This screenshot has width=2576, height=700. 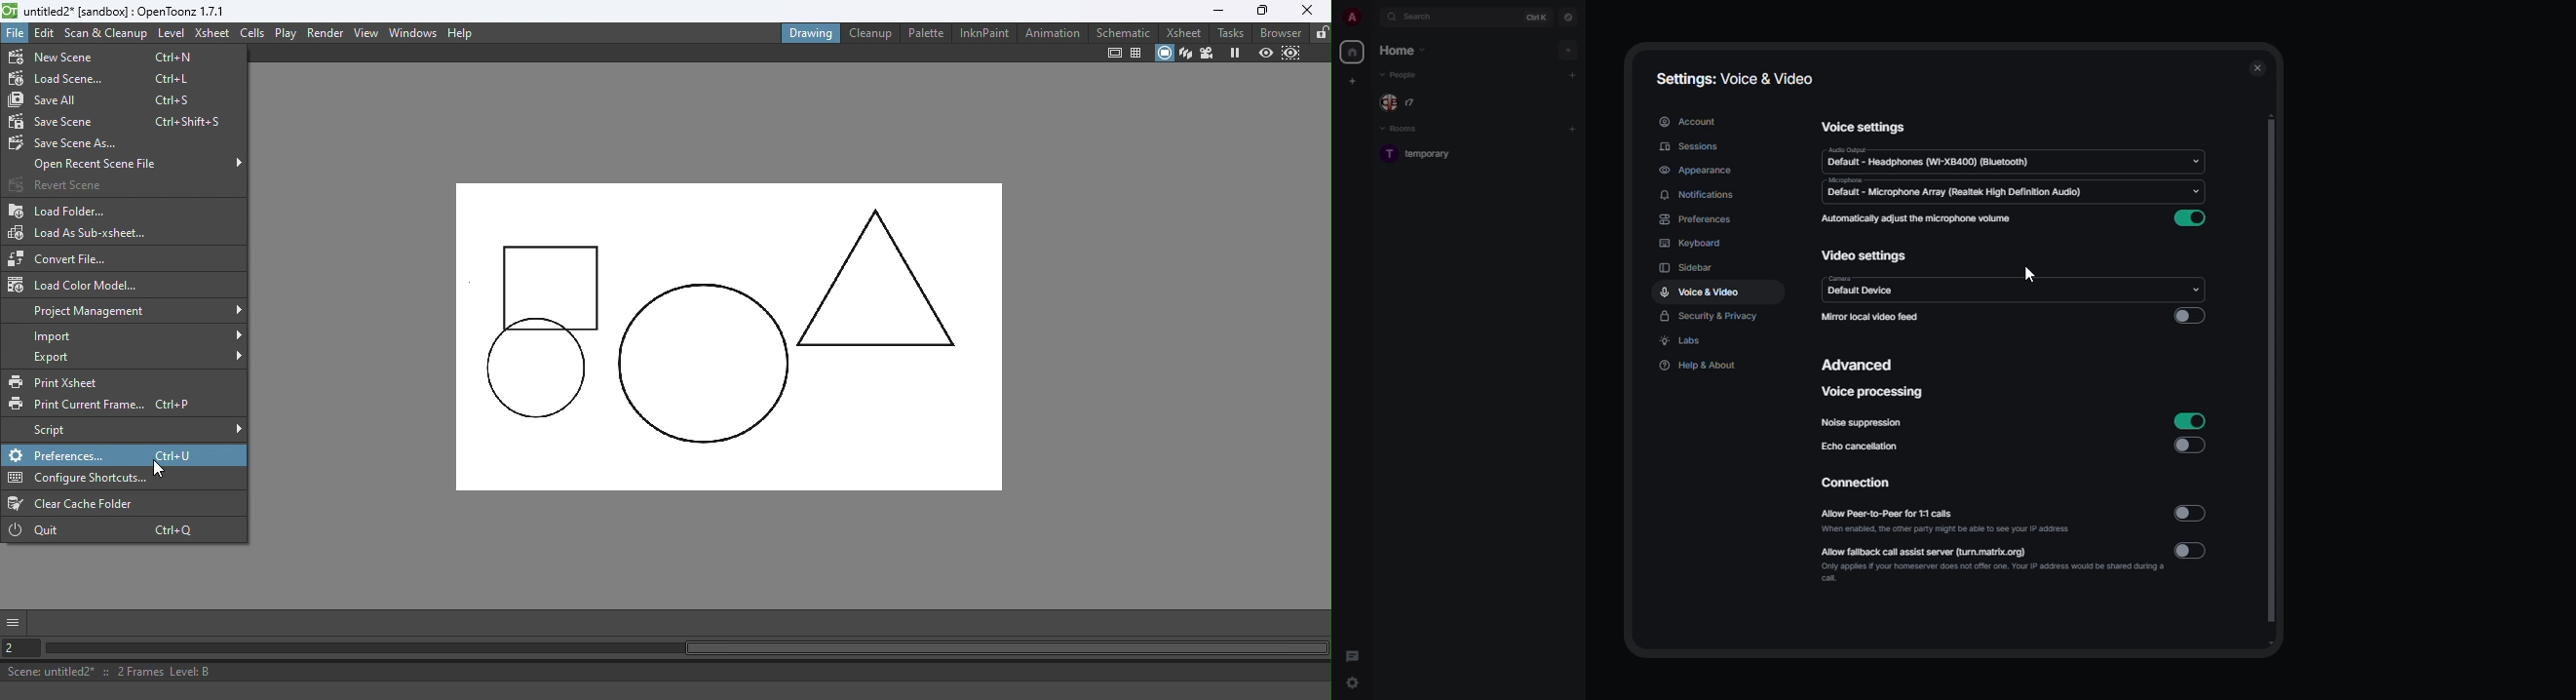 I want to click on Set the current frame, so click(x=17, y=648).